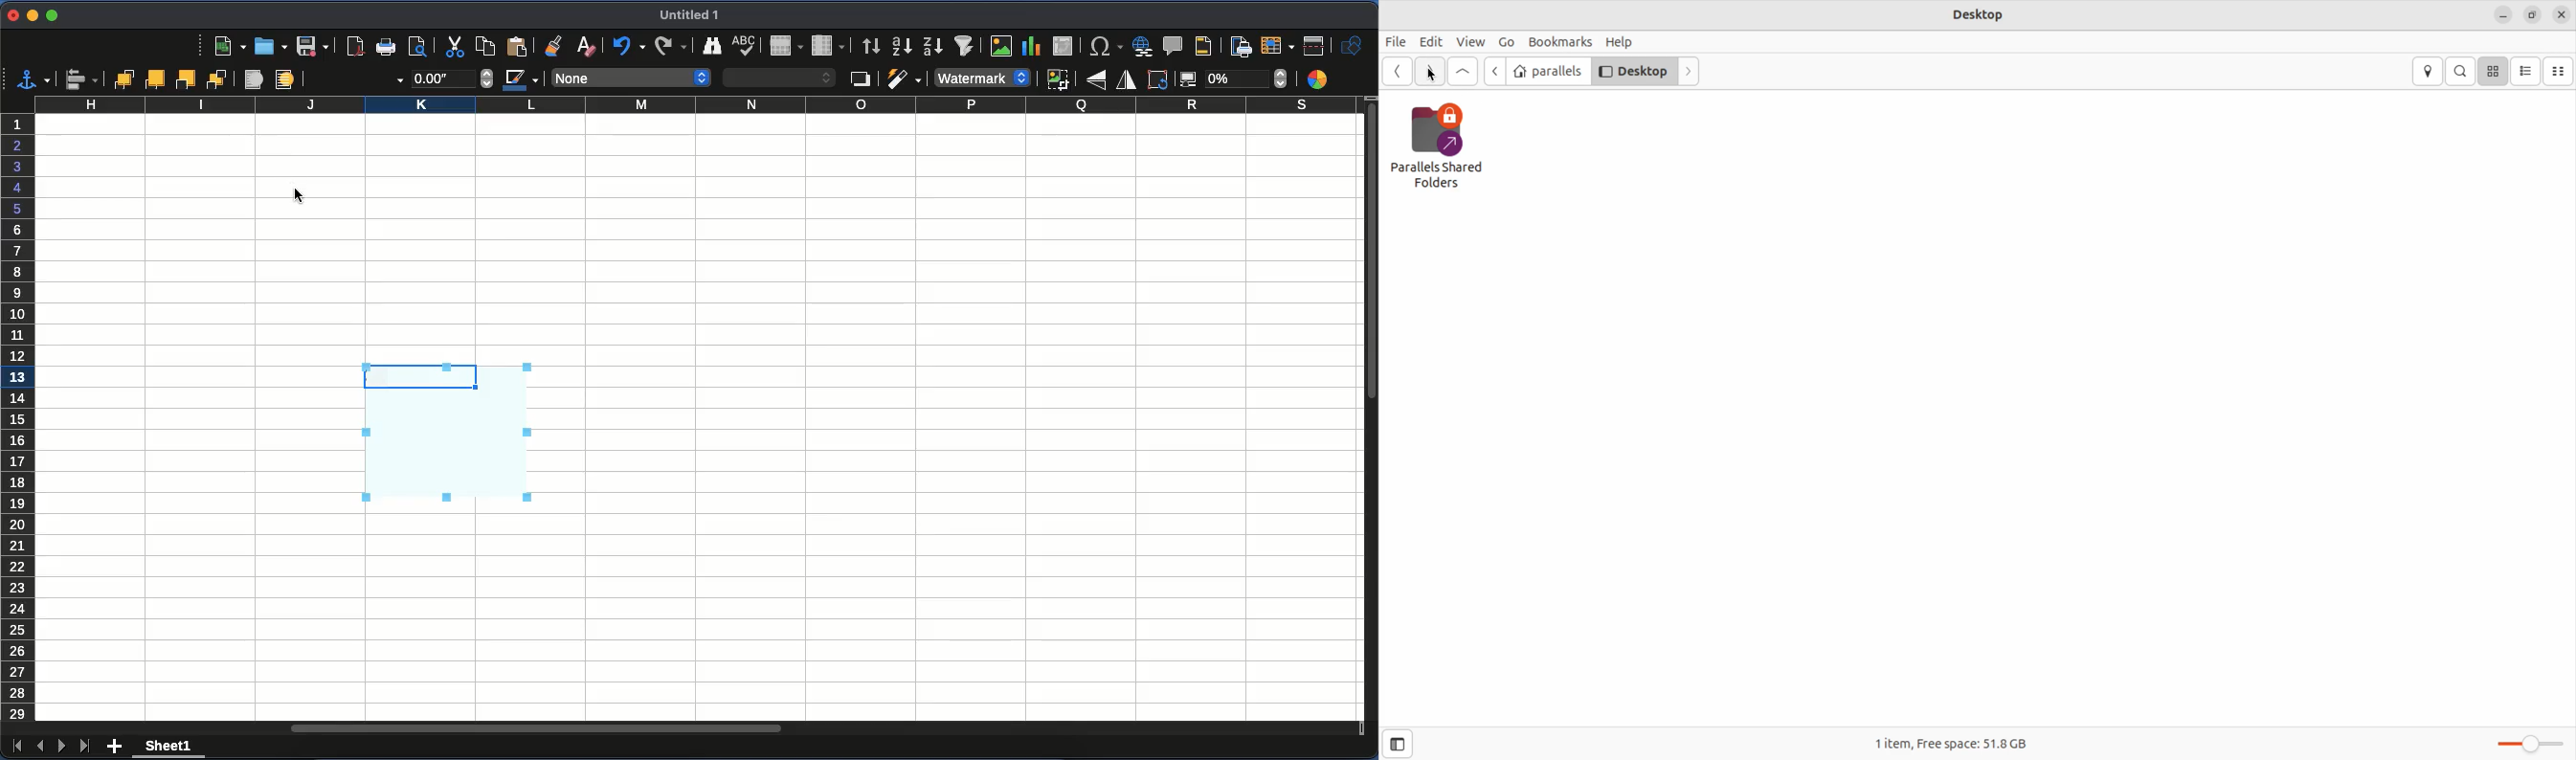 This screenshot has height=784, width=2576. Describe the element at coordinates (11, 14) in the screenshot. I see `close` at that location.